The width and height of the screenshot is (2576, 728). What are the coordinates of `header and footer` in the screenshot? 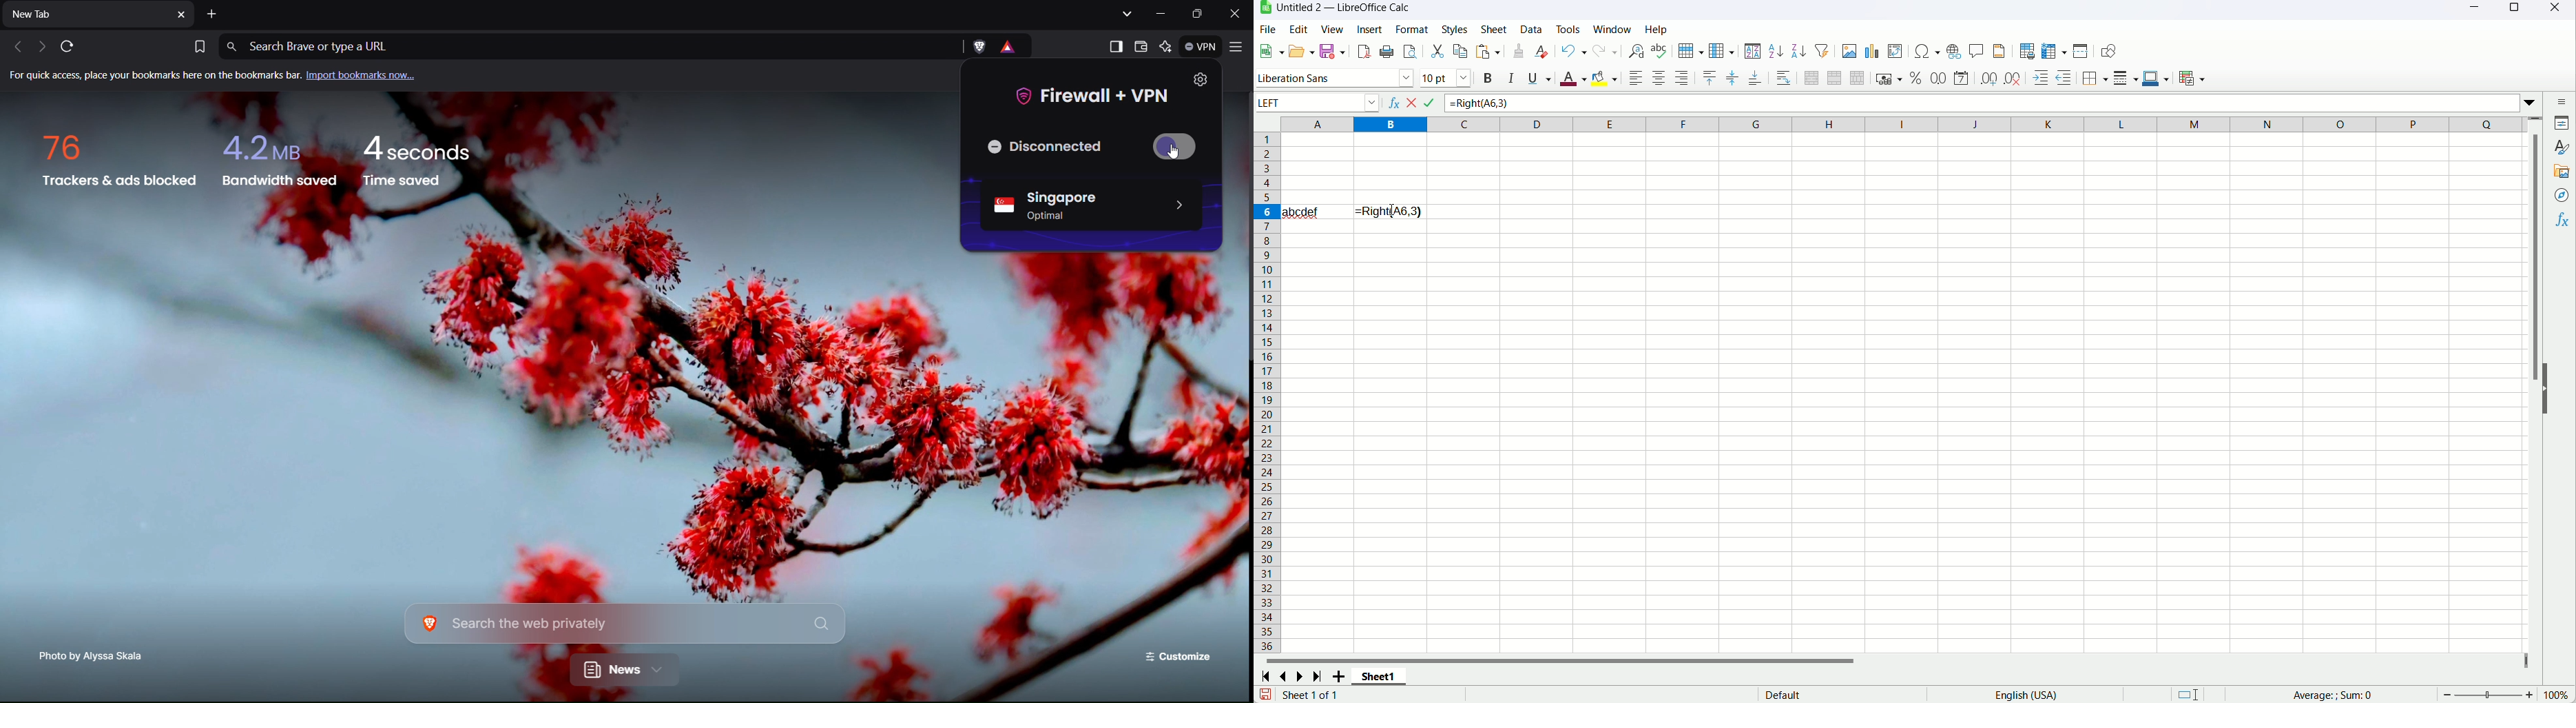 It's located at (2000, 52).